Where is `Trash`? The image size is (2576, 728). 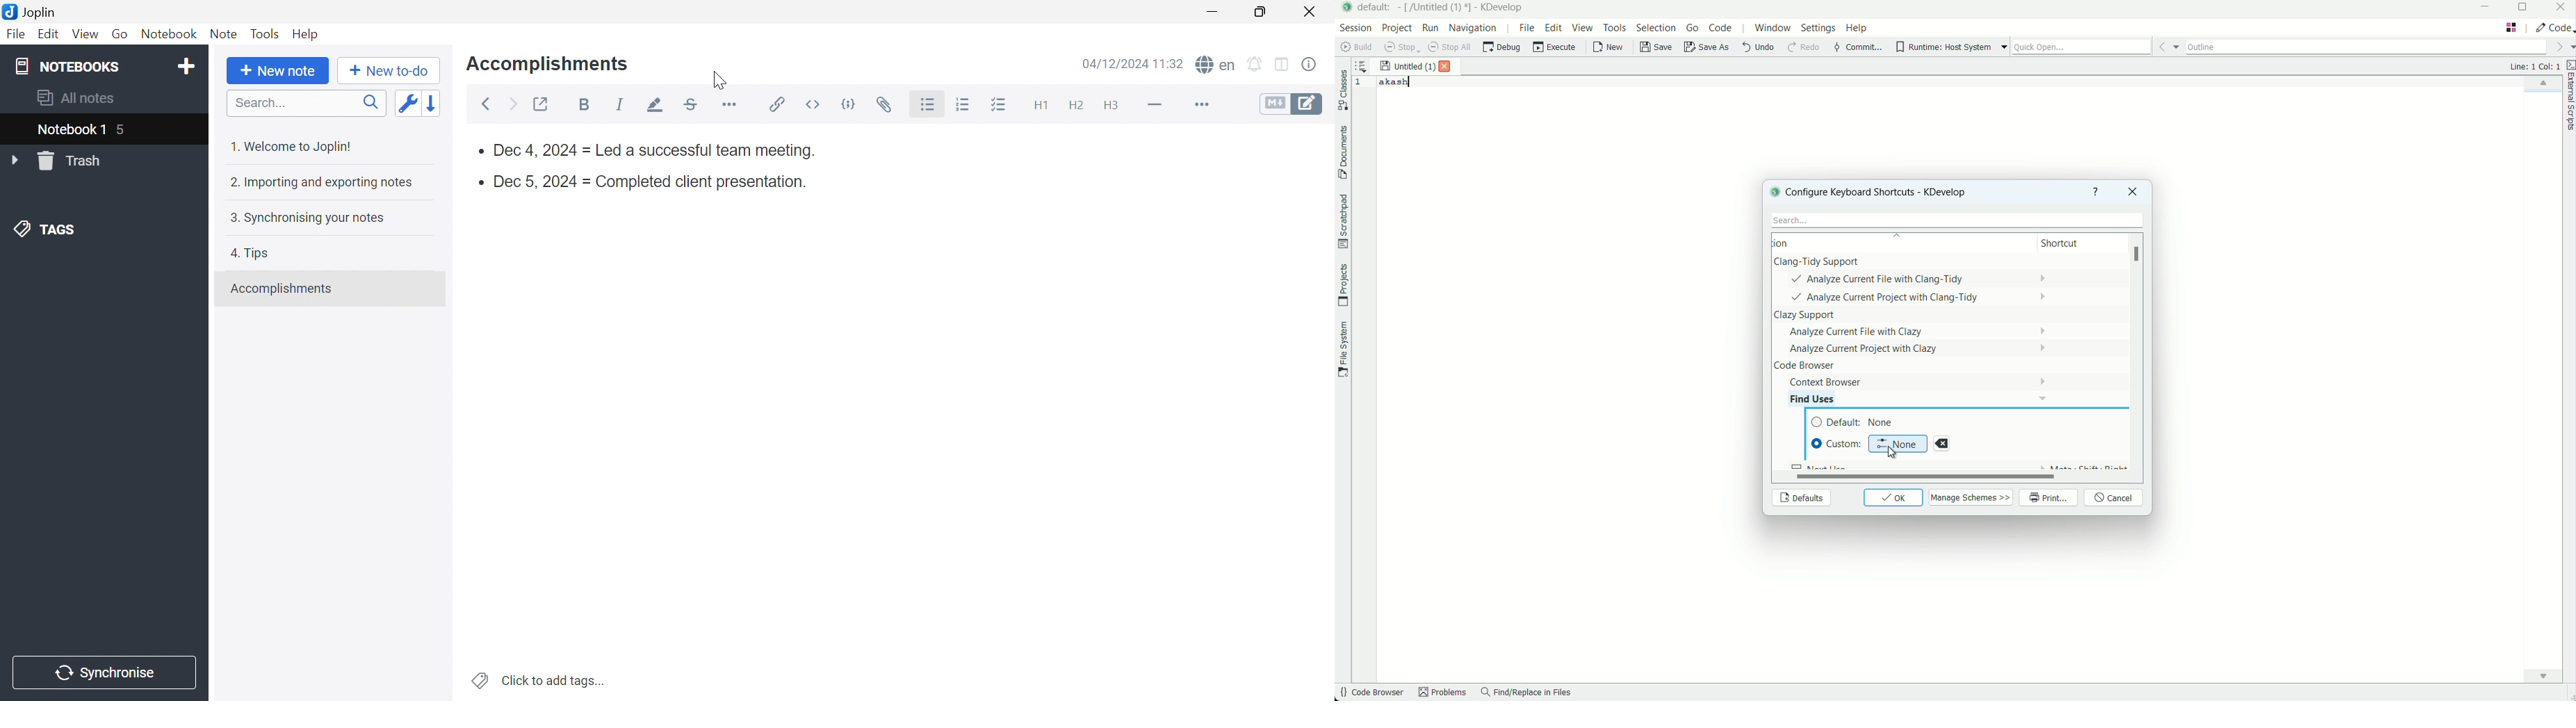 Trash is located at coordinates (74, 161).